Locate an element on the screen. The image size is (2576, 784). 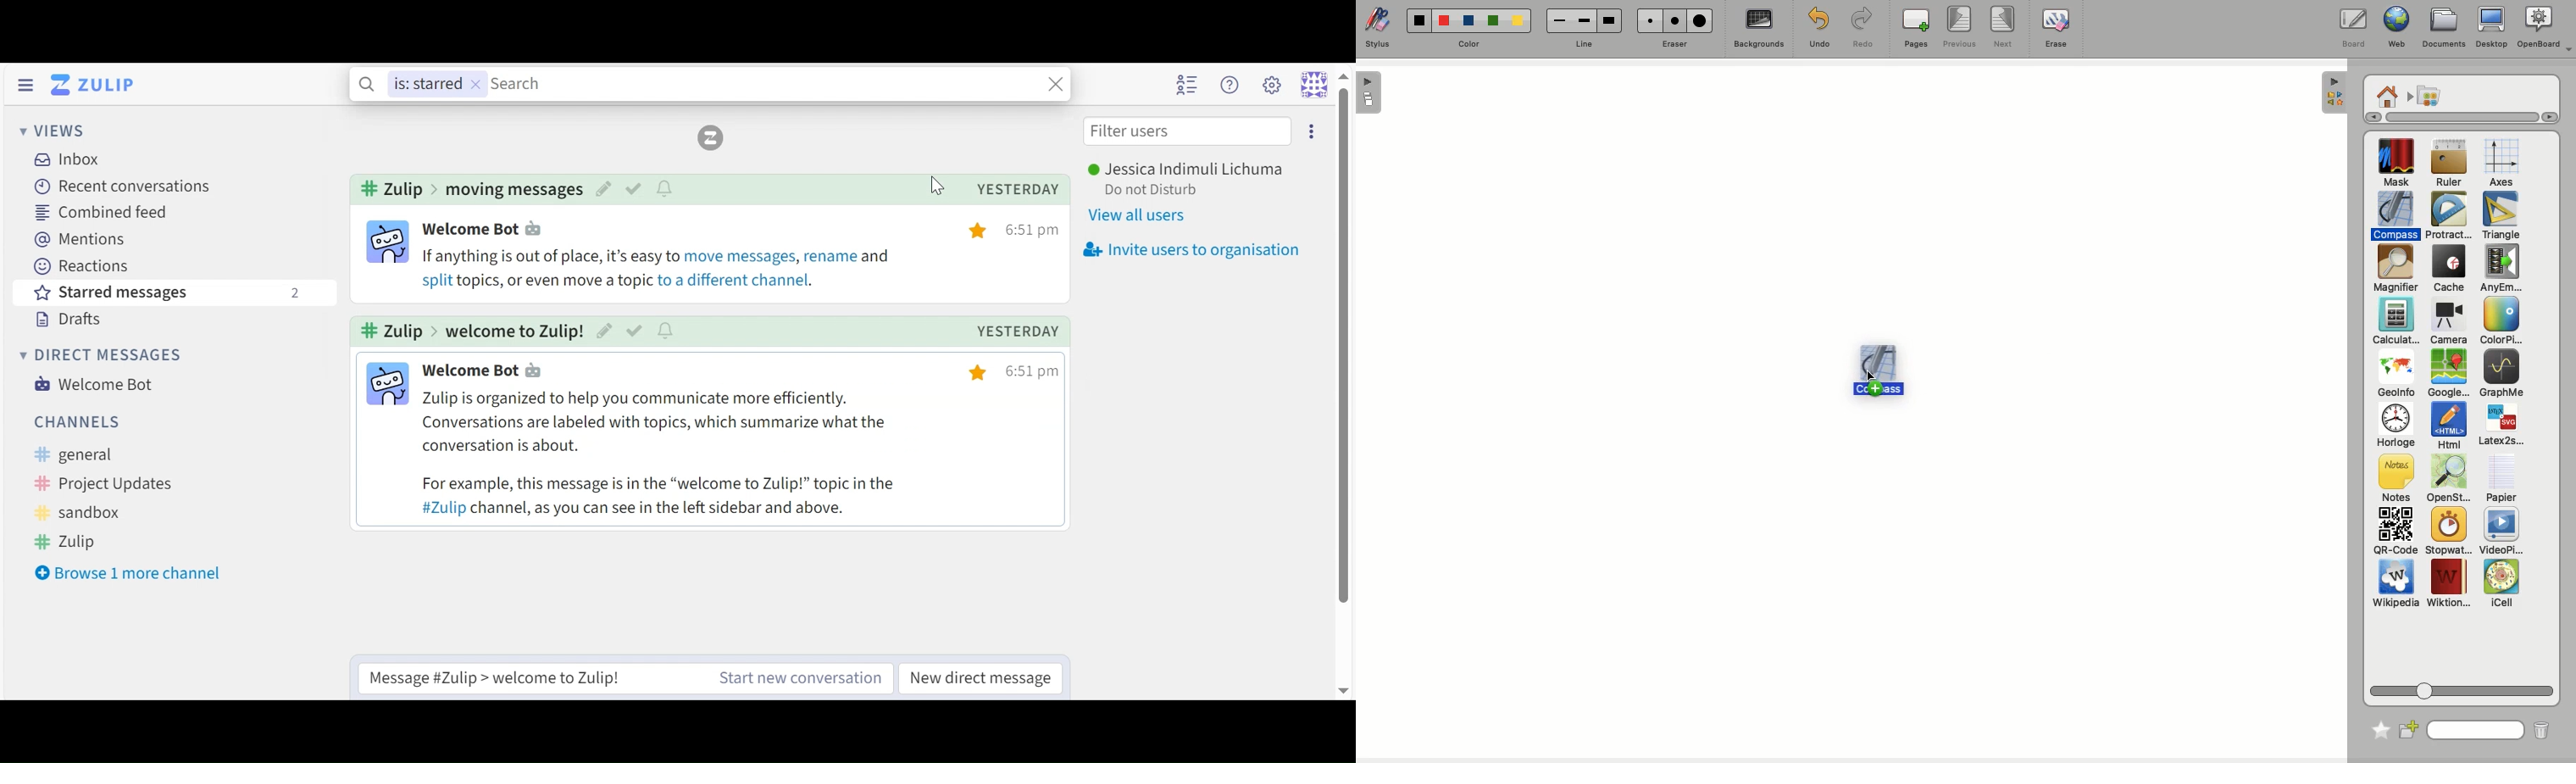
New folder is located at coordinates (2410, 728).